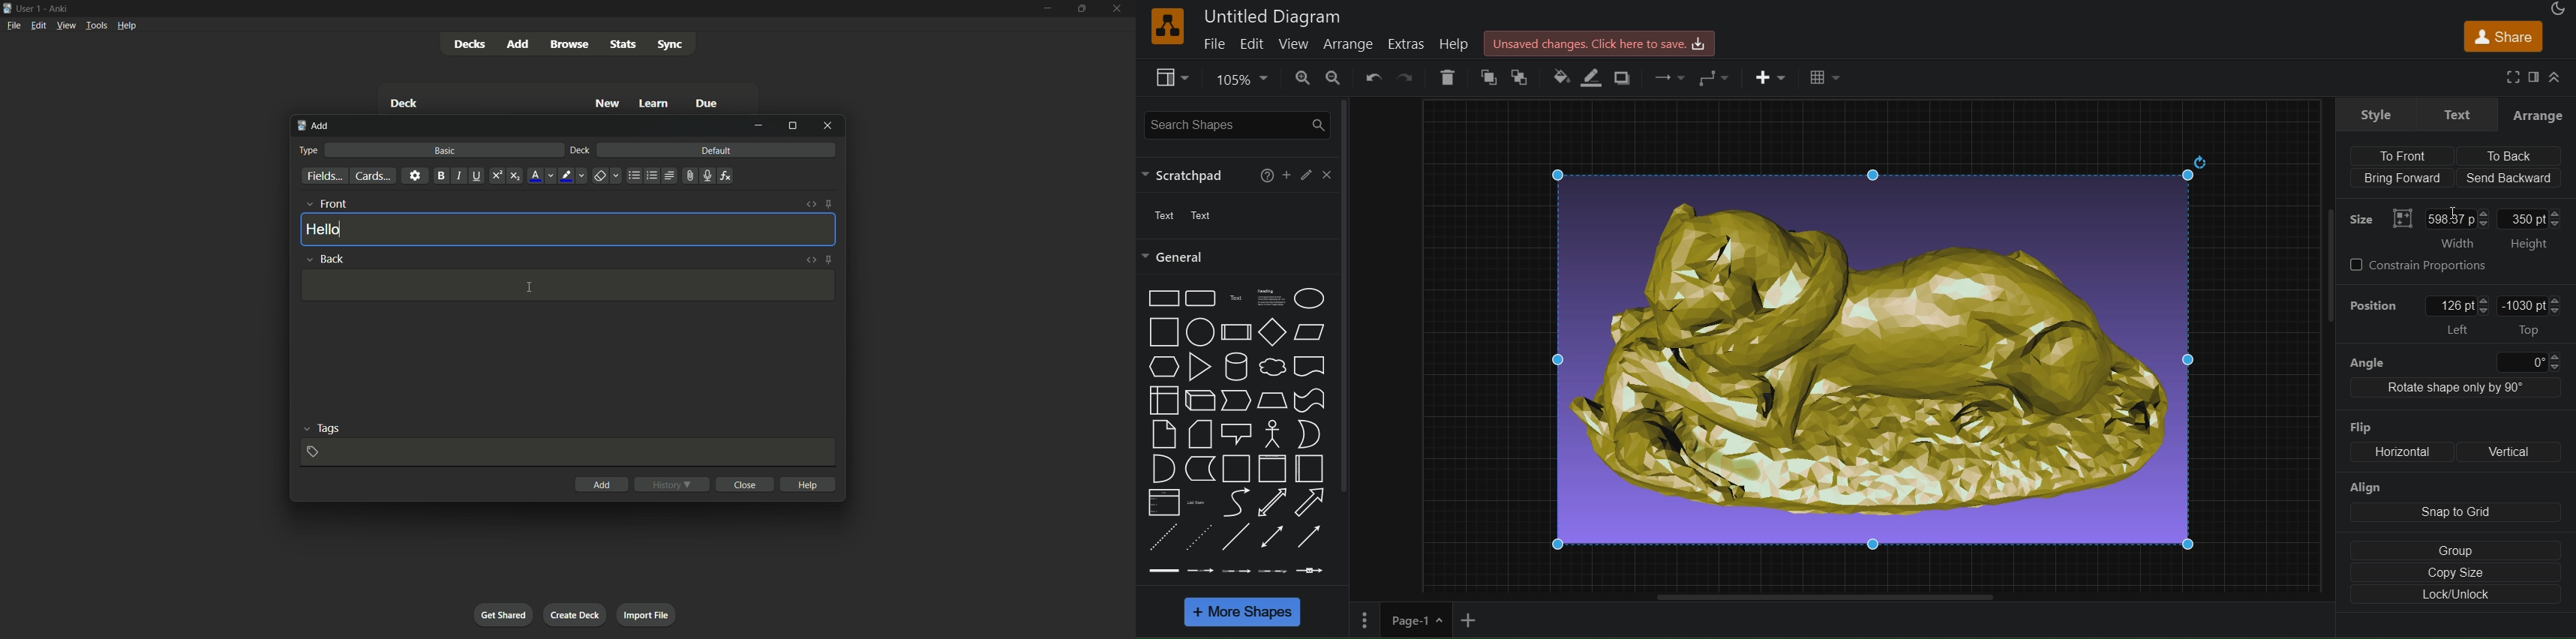 This screenshot has height=644, width=2576. I want to click on create deck, so click(576, 614).